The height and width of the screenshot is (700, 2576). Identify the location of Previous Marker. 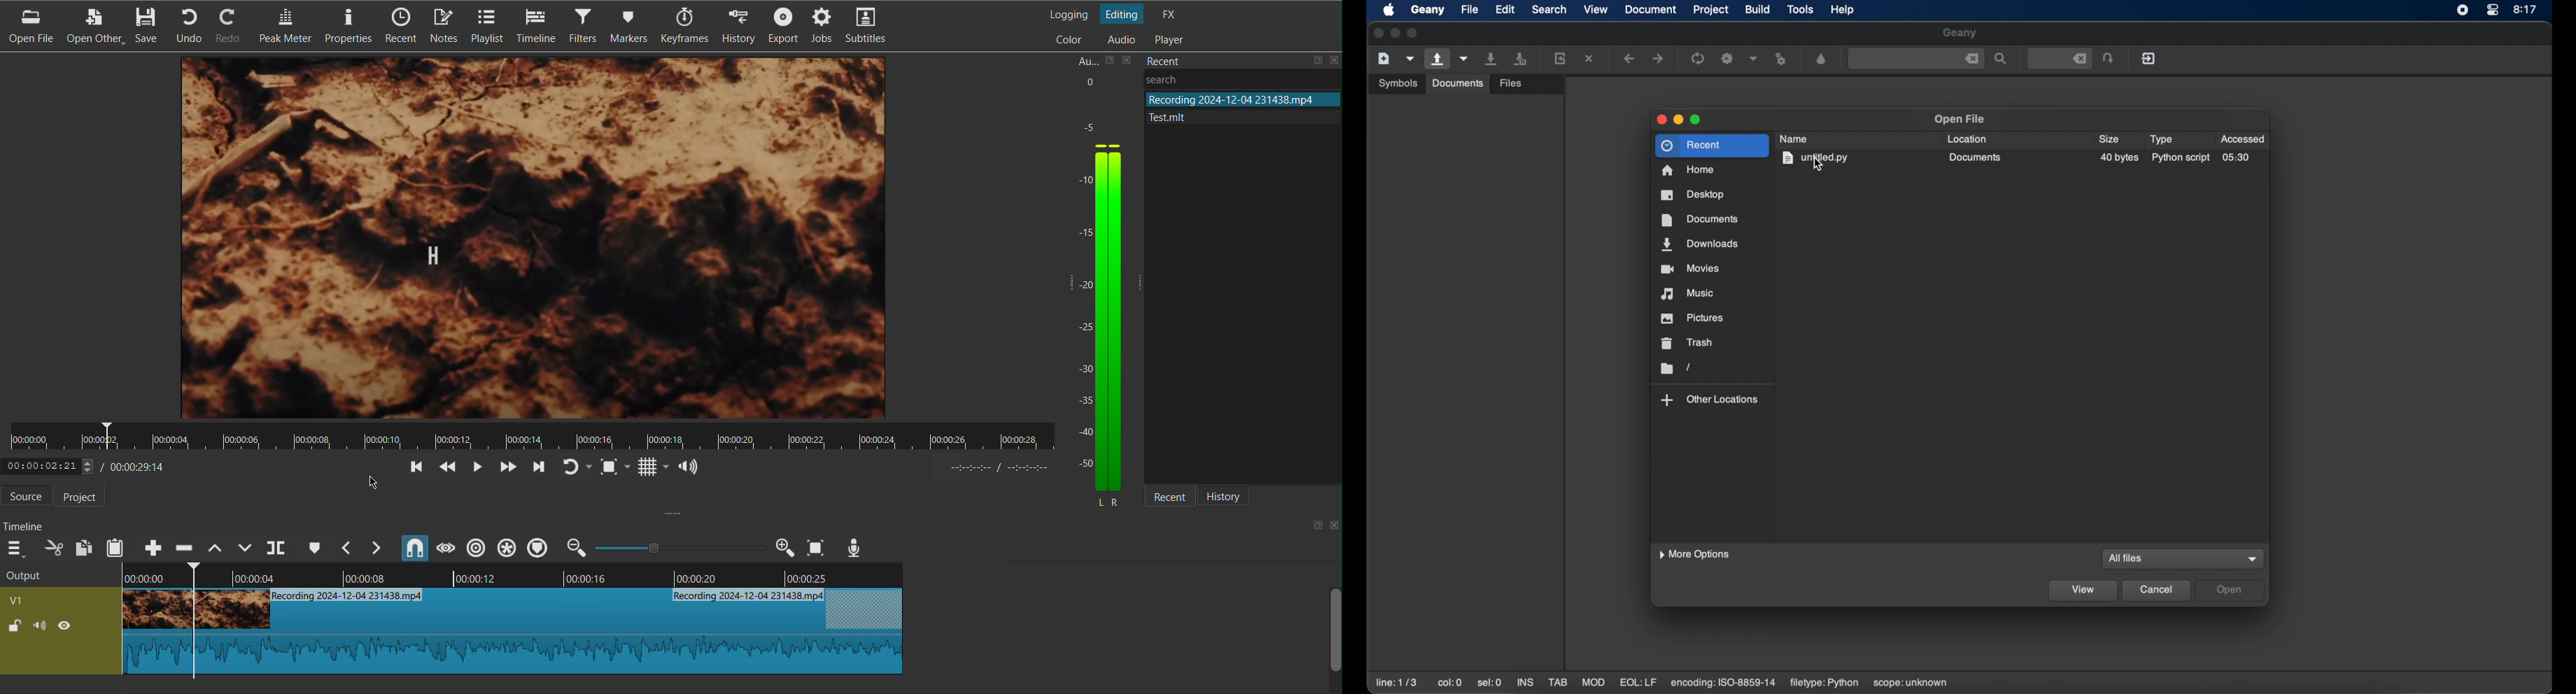
(347, 547).